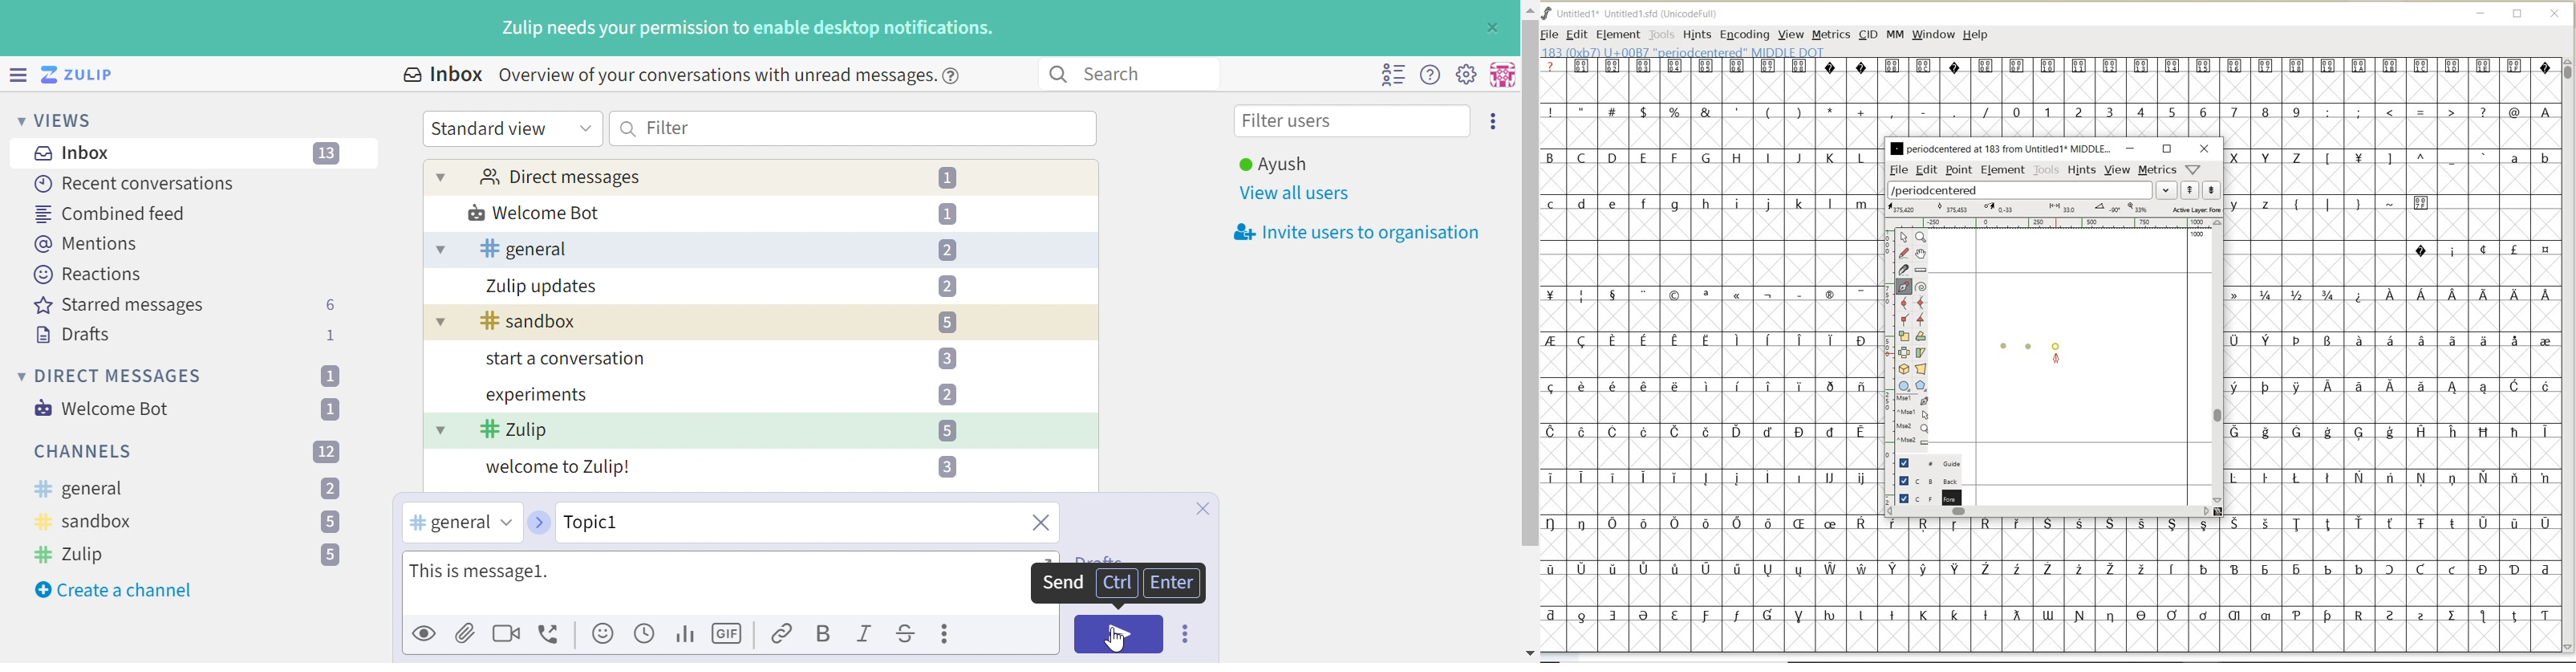  What do you see at coordinates (647, 632) in the screenshot?
I see `Add global time ` at bounding box center [647, 632].